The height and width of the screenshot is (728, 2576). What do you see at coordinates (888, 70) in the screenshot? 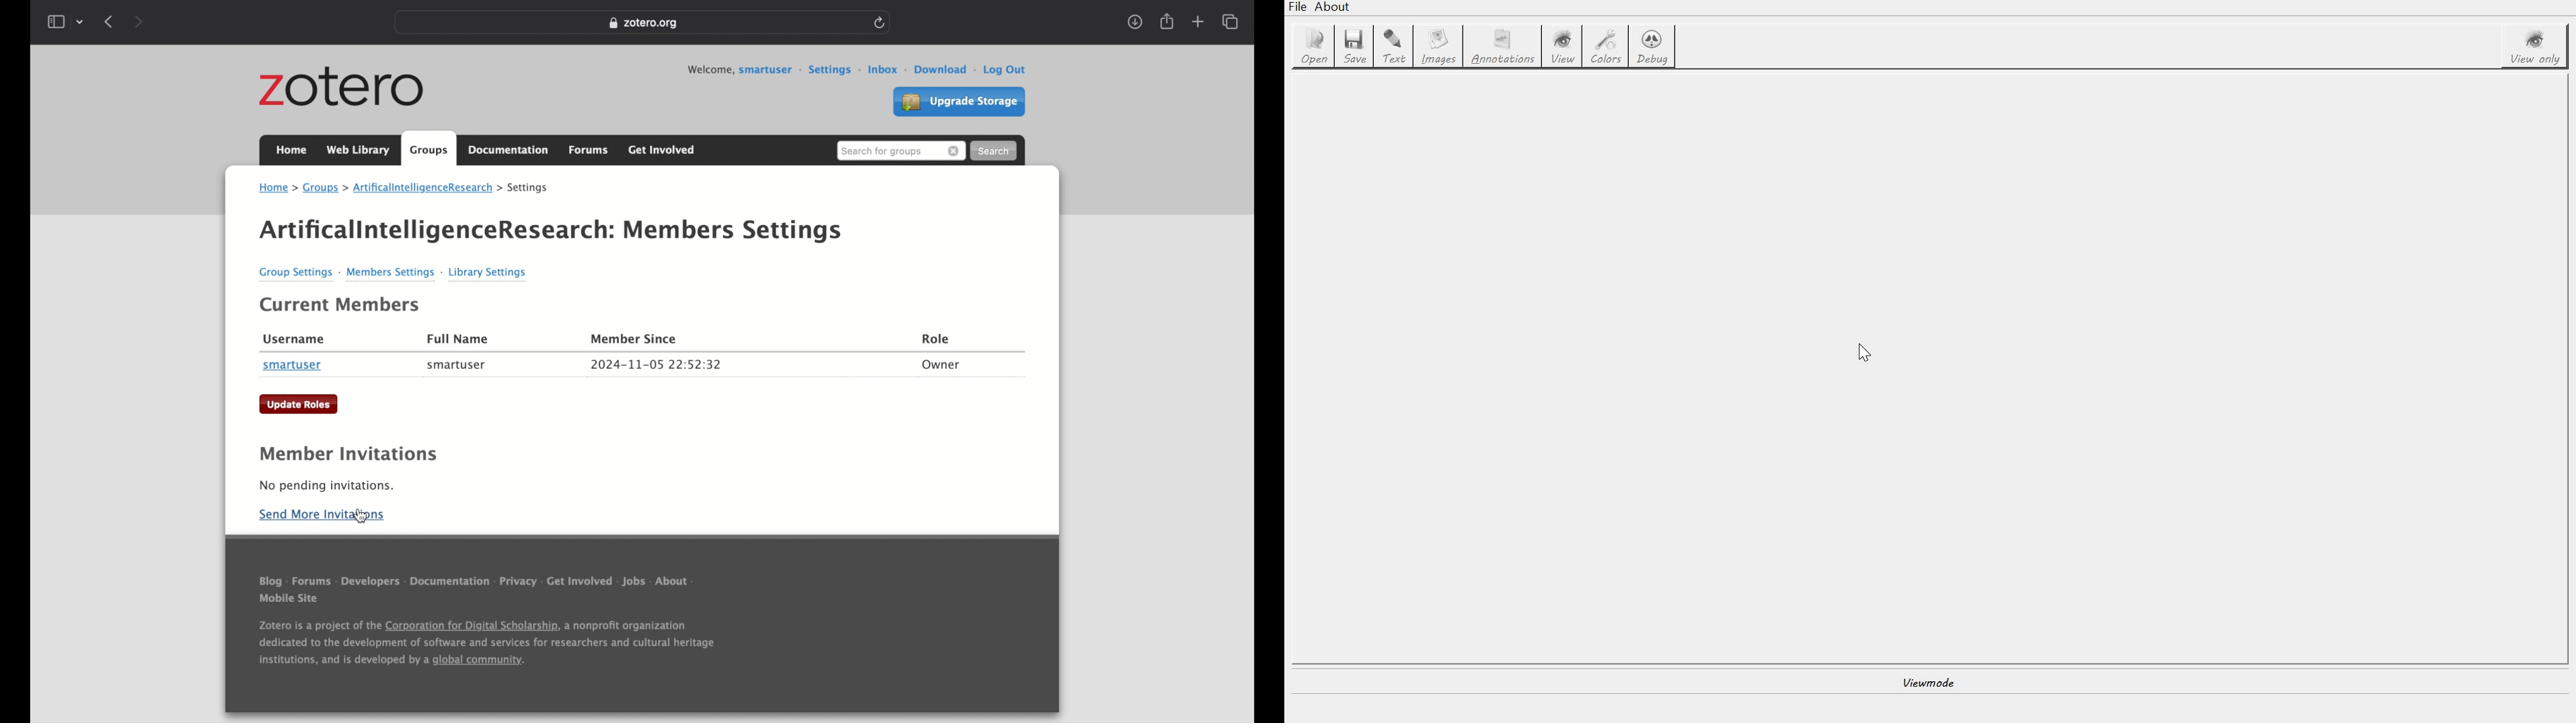
I see `inbox` at bounding box center [888, 70].